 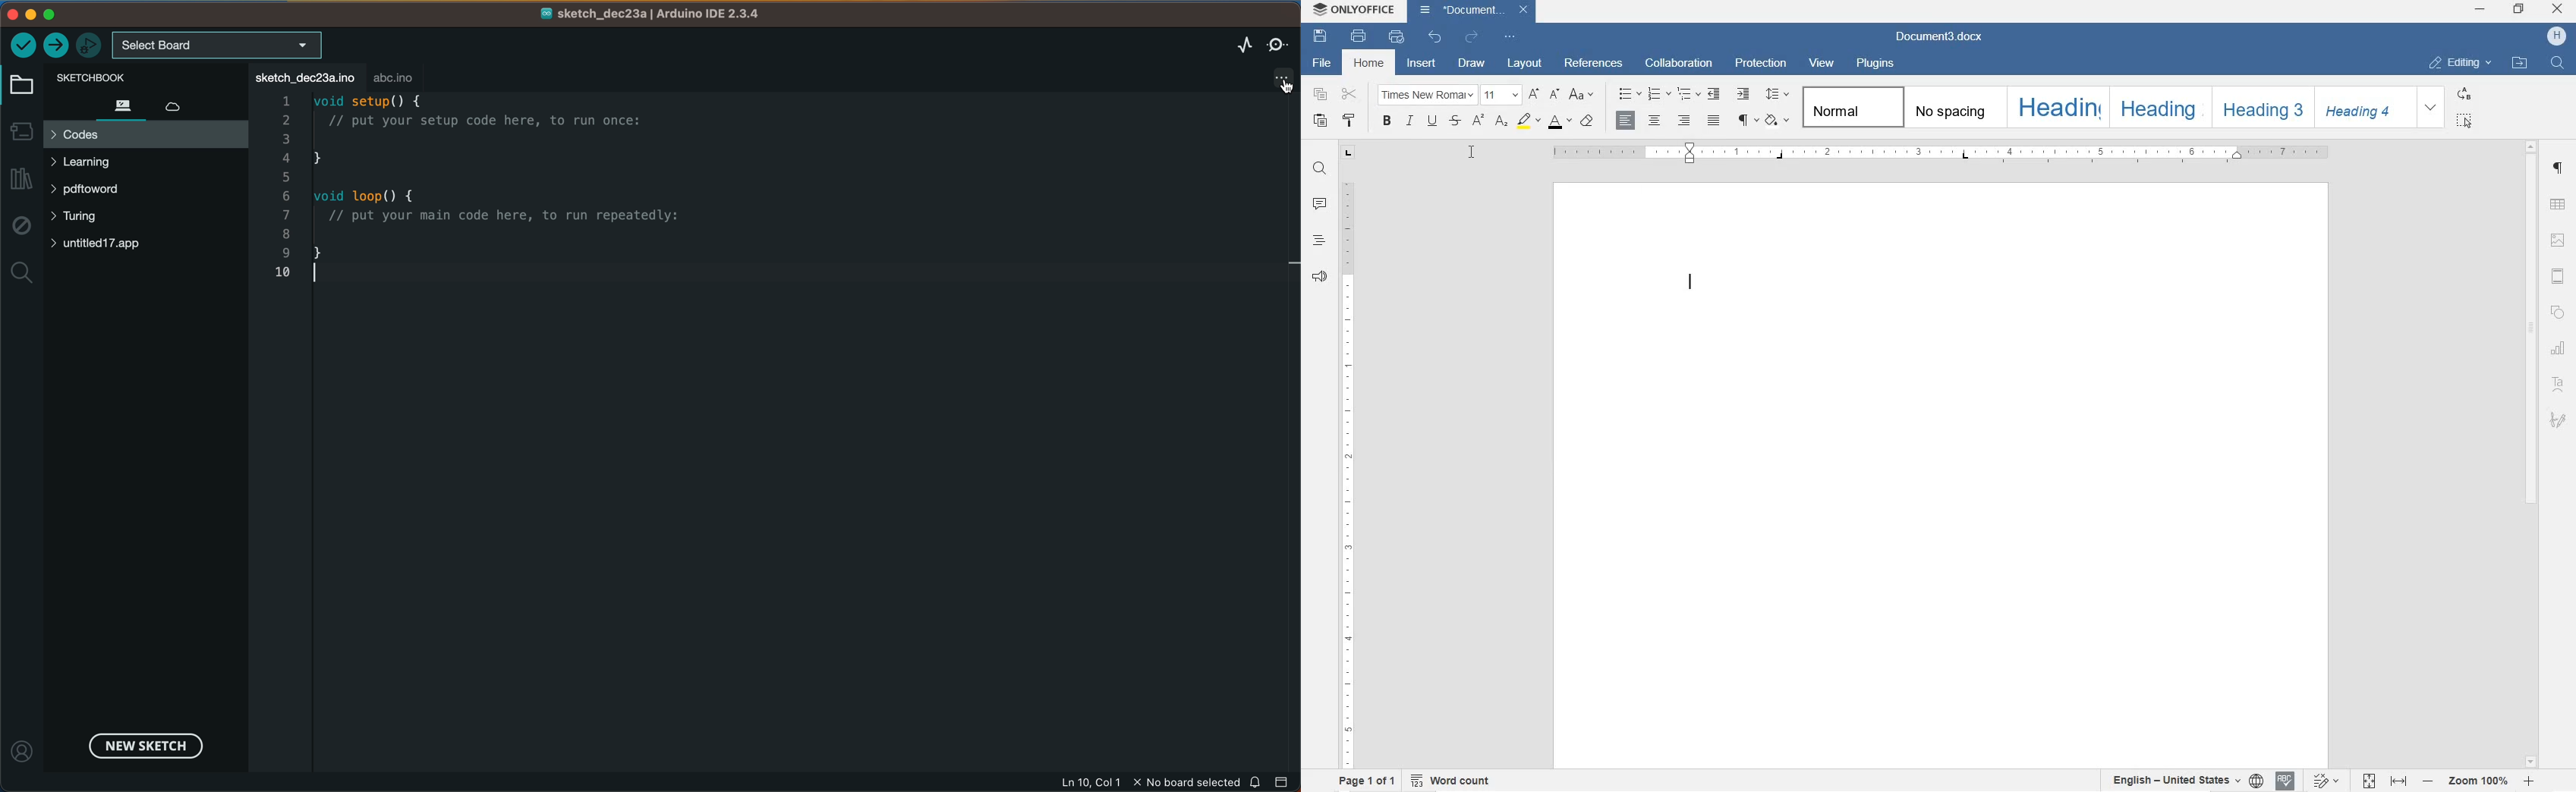 I want to click on SELECT ALL, so click(x=2467, y=121).